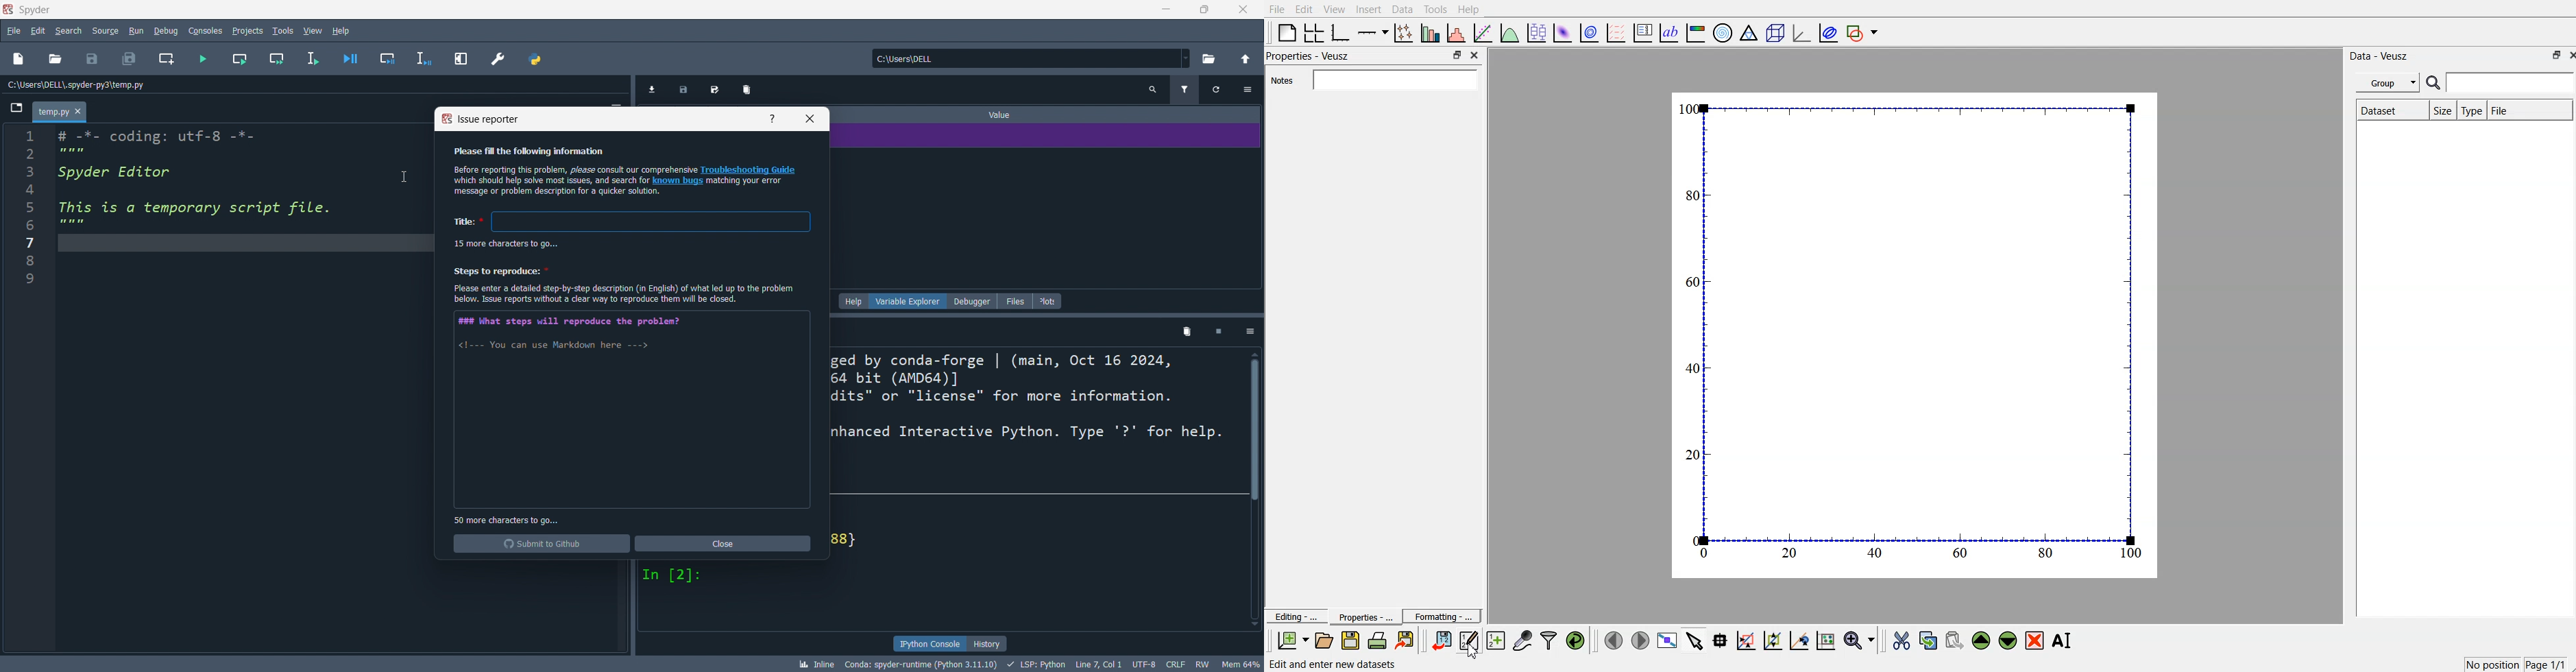 Image resolution: width=2576 pixels, height=672 pixels. What do you see at coordinates (724, 544) in the screenshot?
I see `close` at bounding box center [724, 544].